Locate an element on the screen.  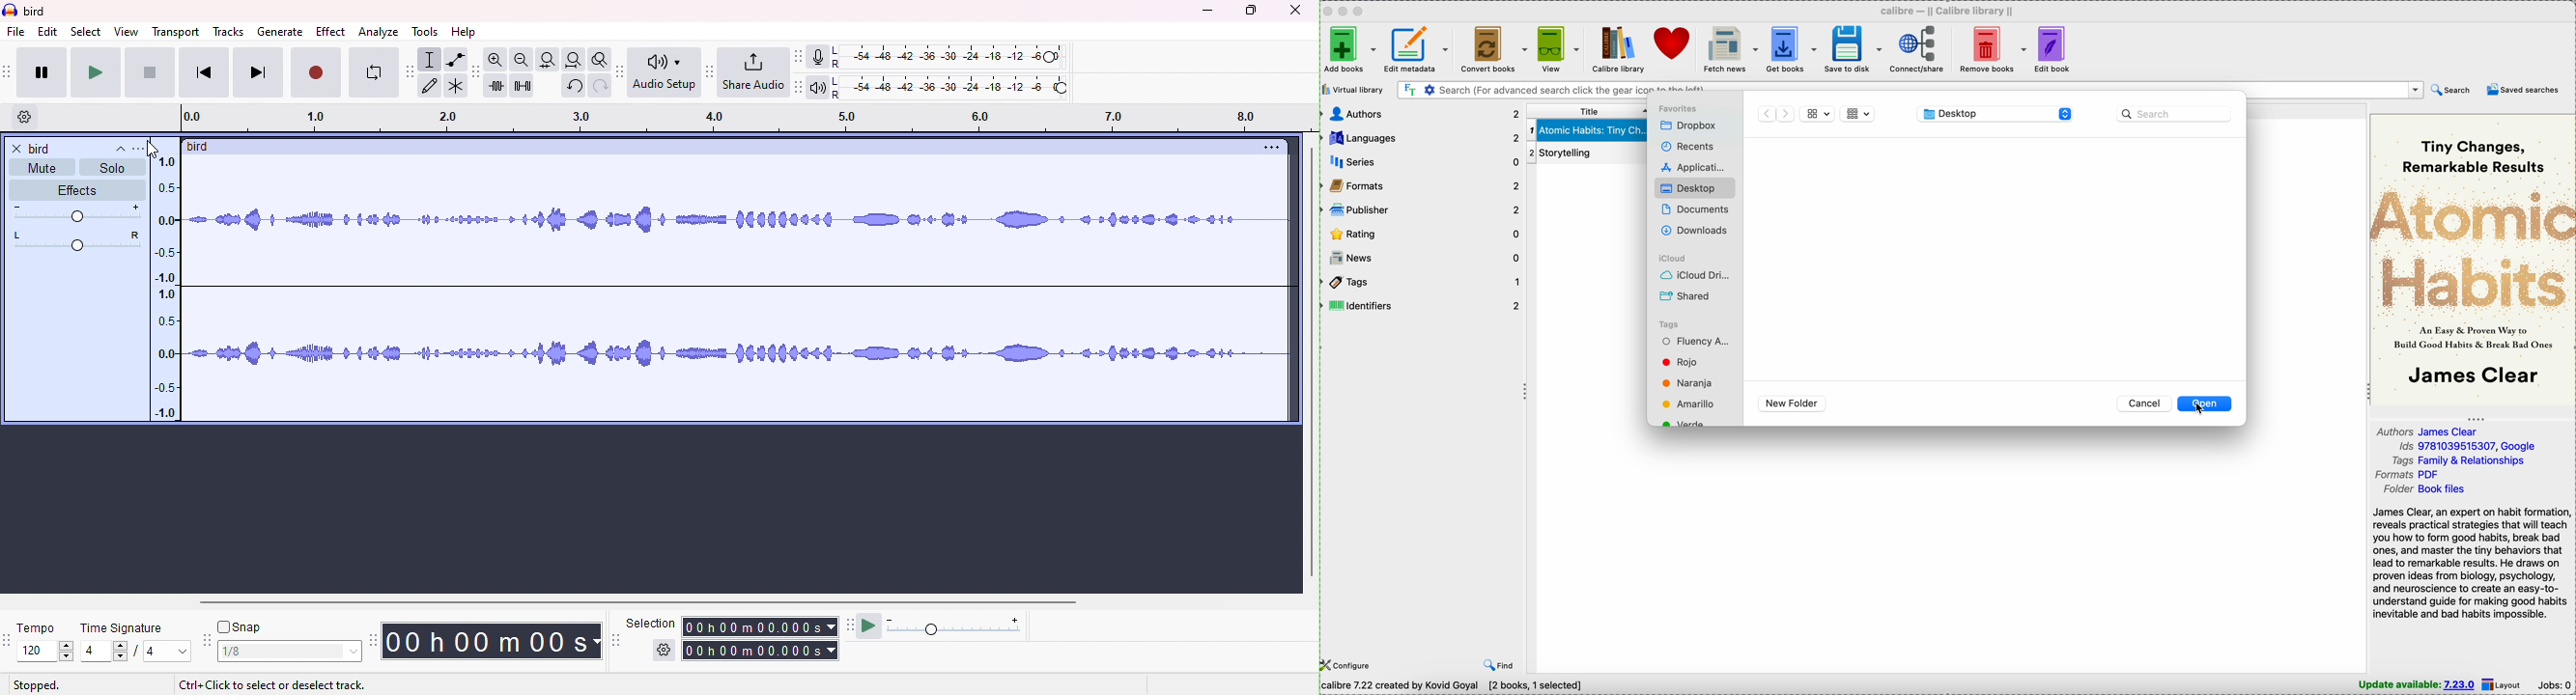
ctrl+click to select or deselect track is located at coordinates (275, 685).